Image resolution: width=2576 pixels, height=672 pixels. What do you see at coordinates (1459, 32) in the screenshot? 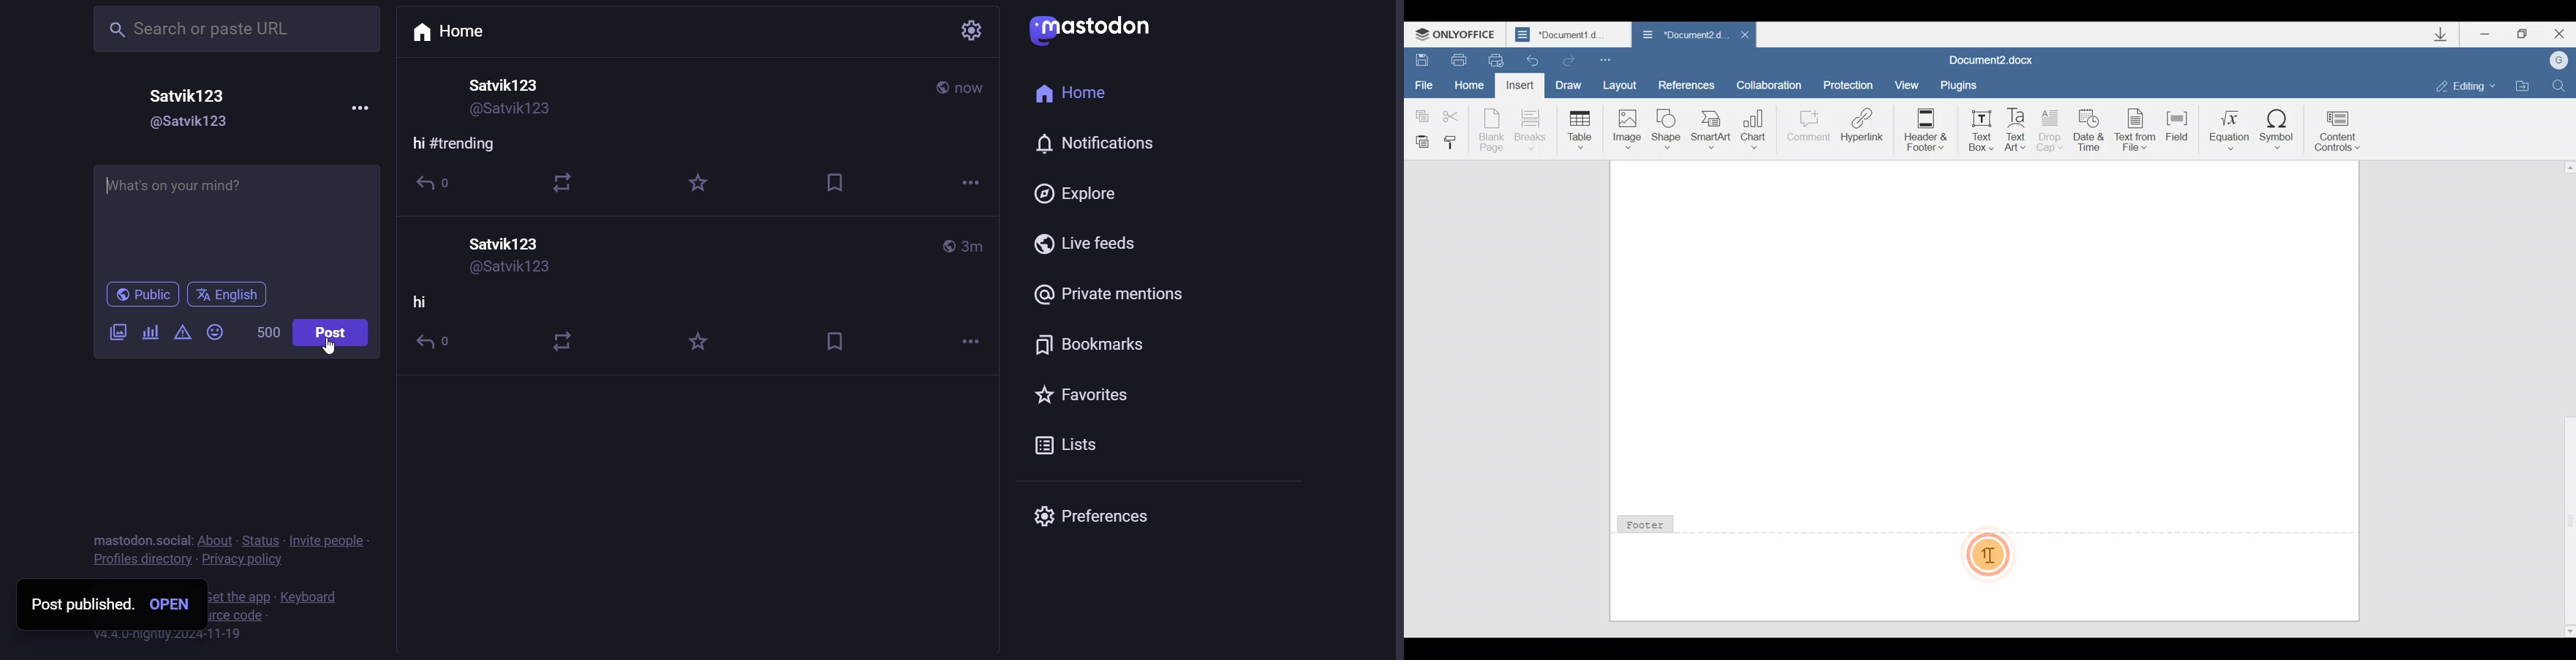
I see `ONLYOFFICE` at bounding box center [1459, 32].